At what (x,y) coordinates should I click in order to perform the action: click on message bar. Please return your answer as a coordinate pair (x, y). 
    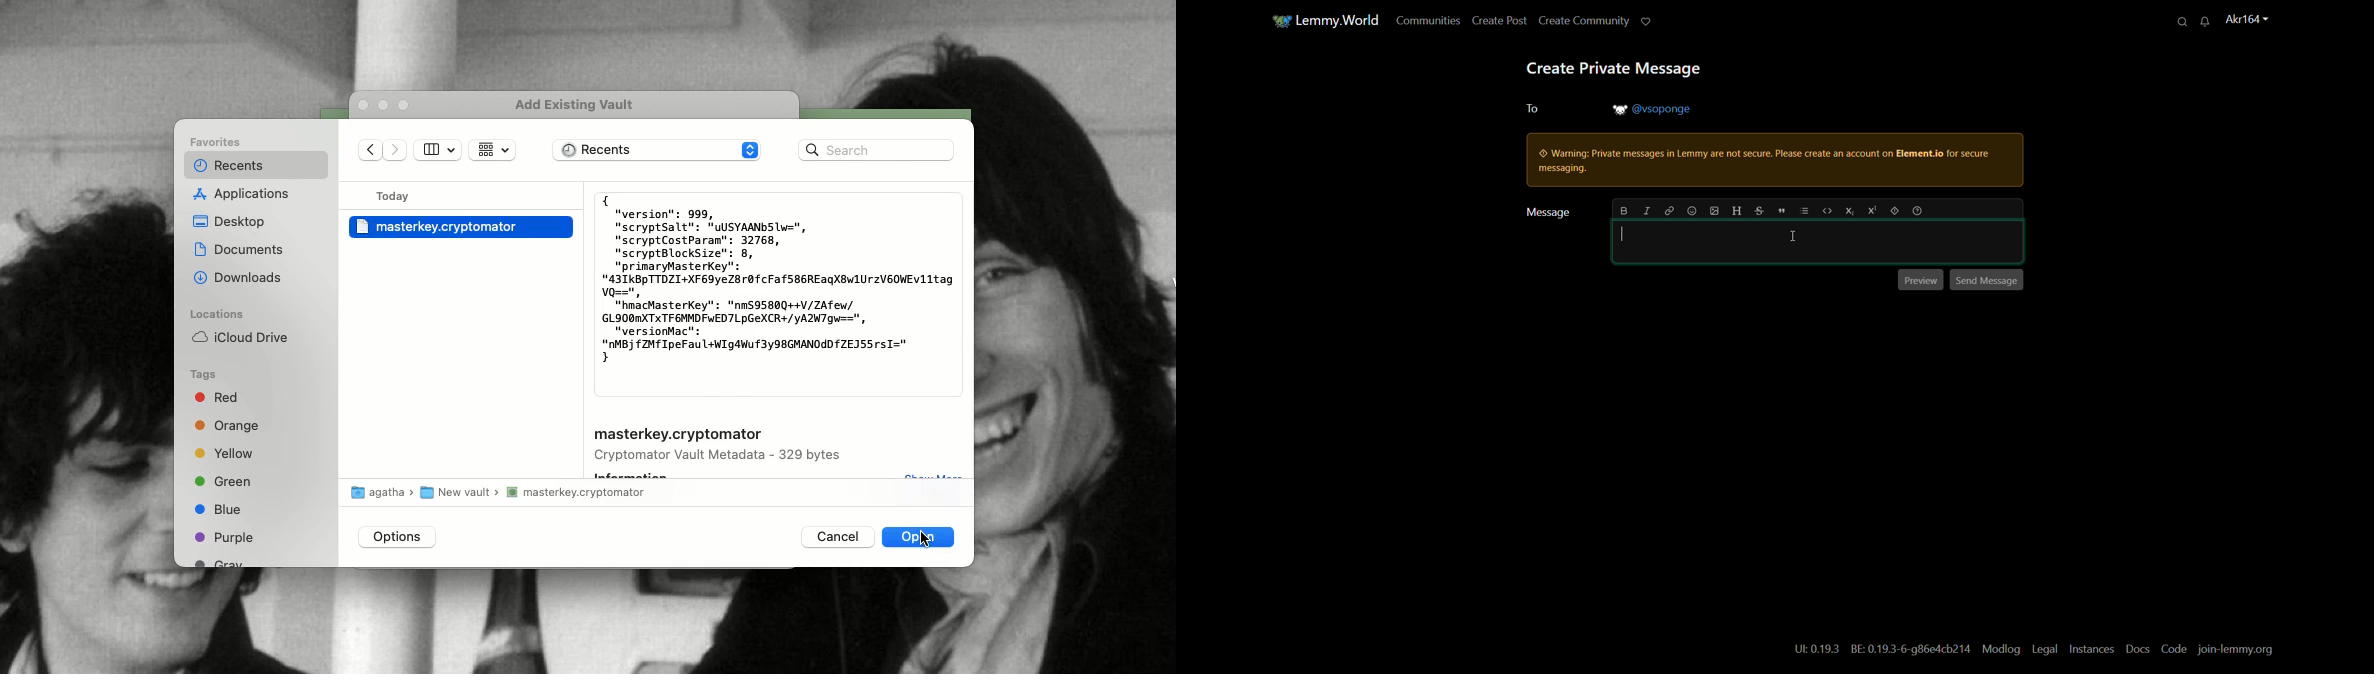
    Looking at the image, I should click on (1693, 244).